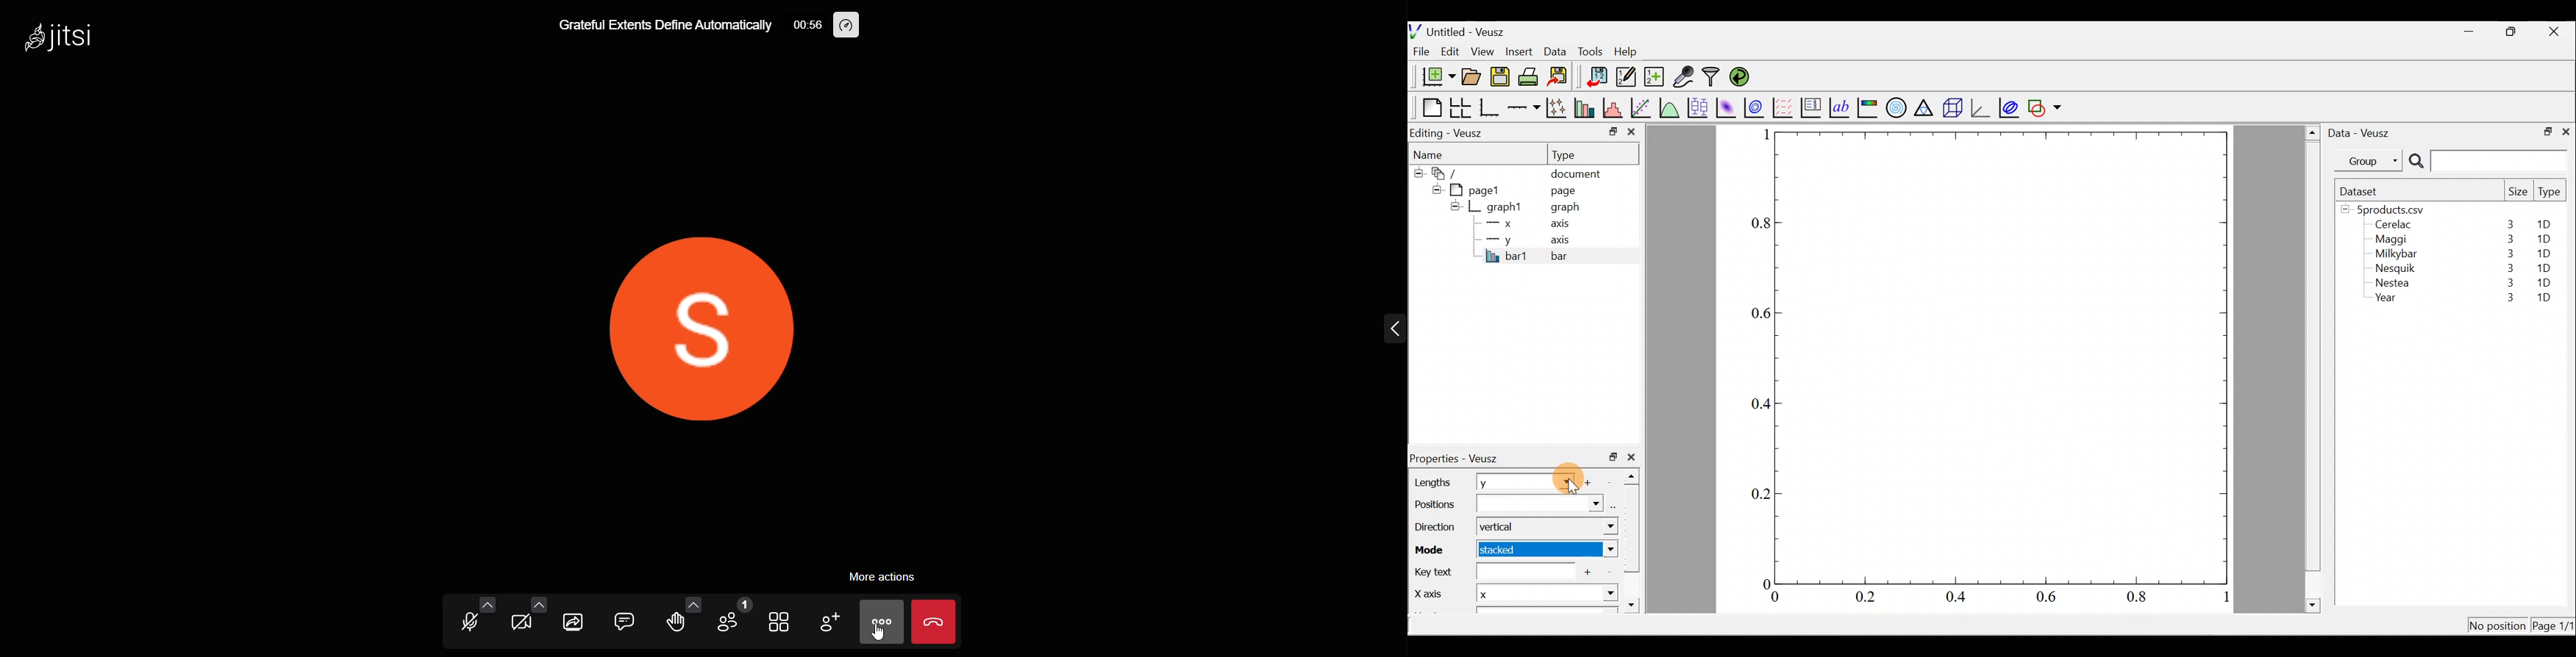 This screenshot has width=2576, height=672. What do you see at coordinates (1499, 238) in the screenshot?
I see `y` at bounding box center [1499, 238].